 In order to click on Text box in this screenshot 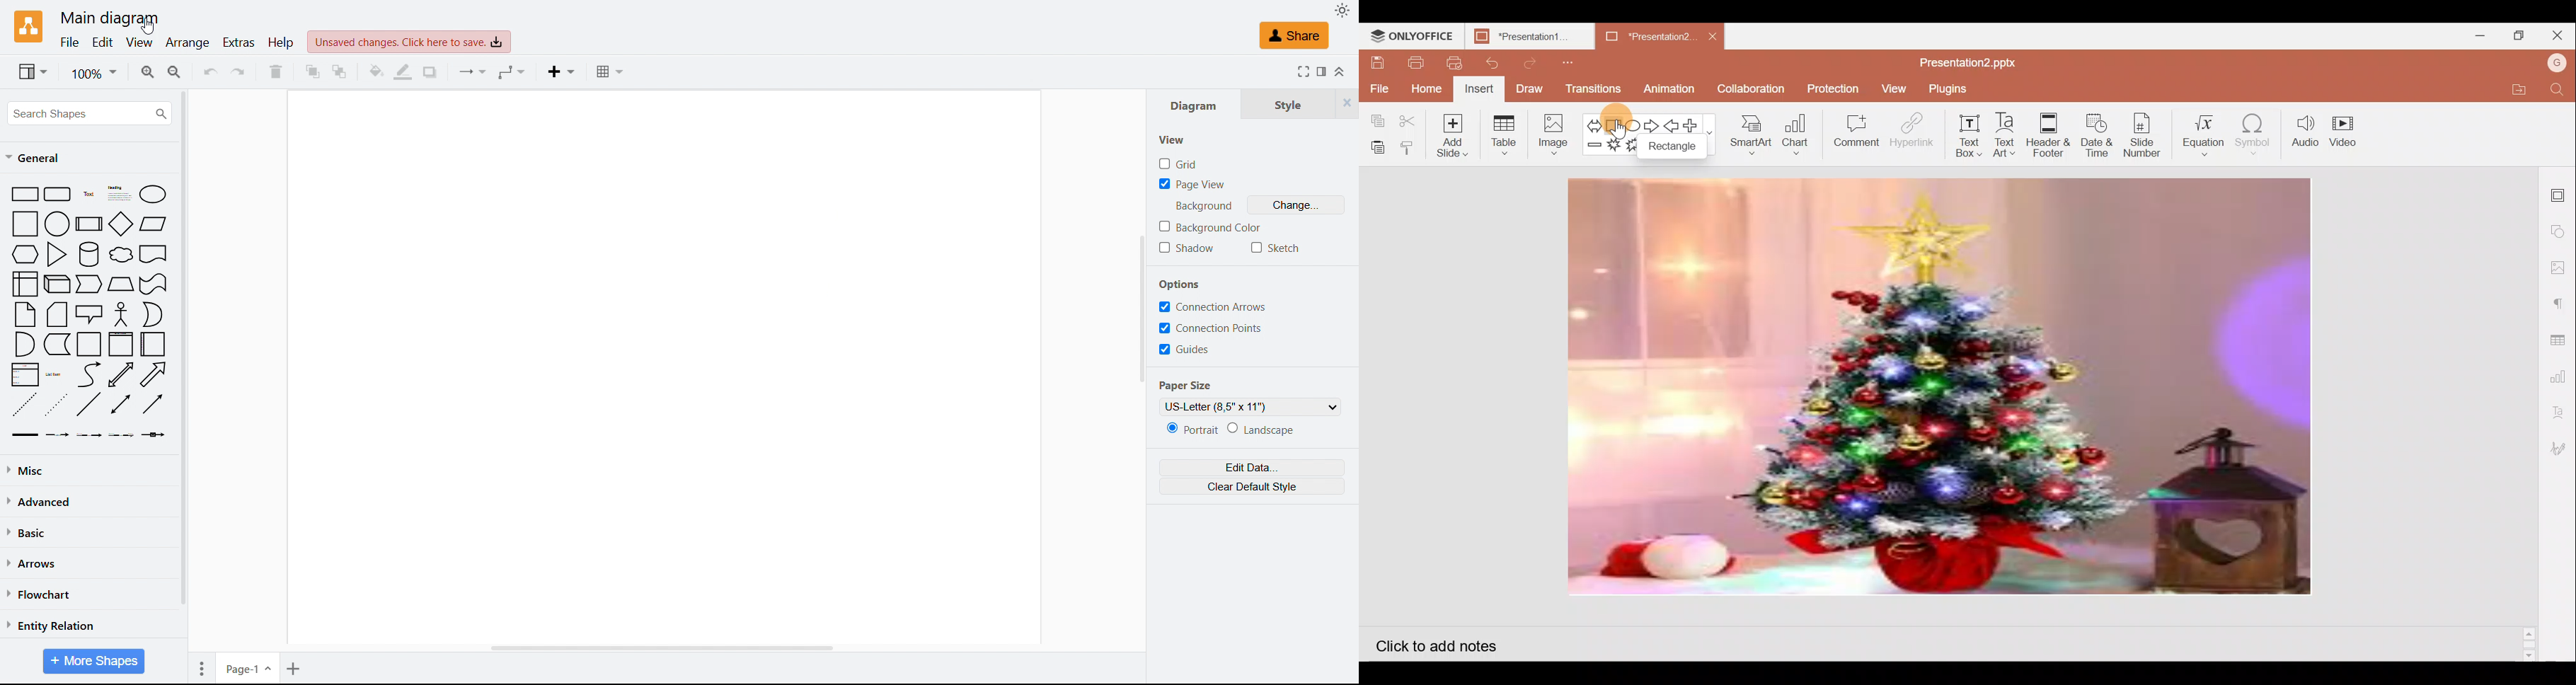, I will do `click(1963, 138)`.